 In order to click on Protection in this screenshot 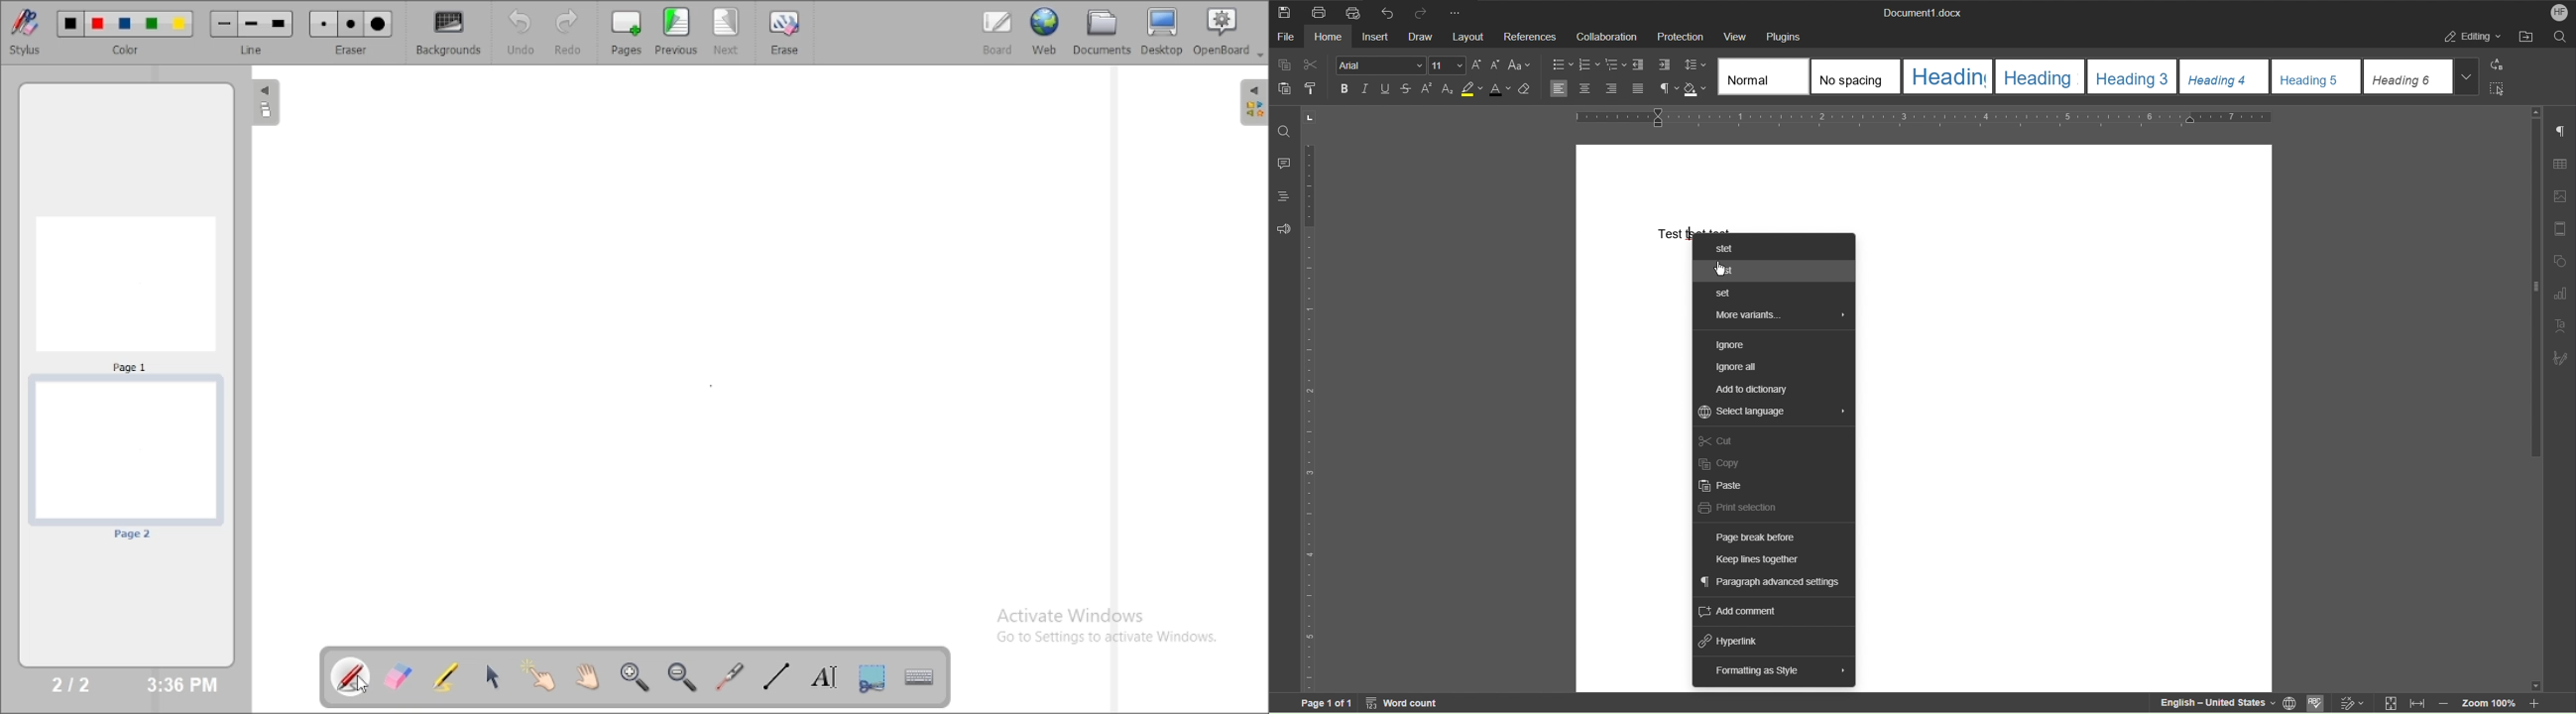, I will do `click(1680, 35)`.